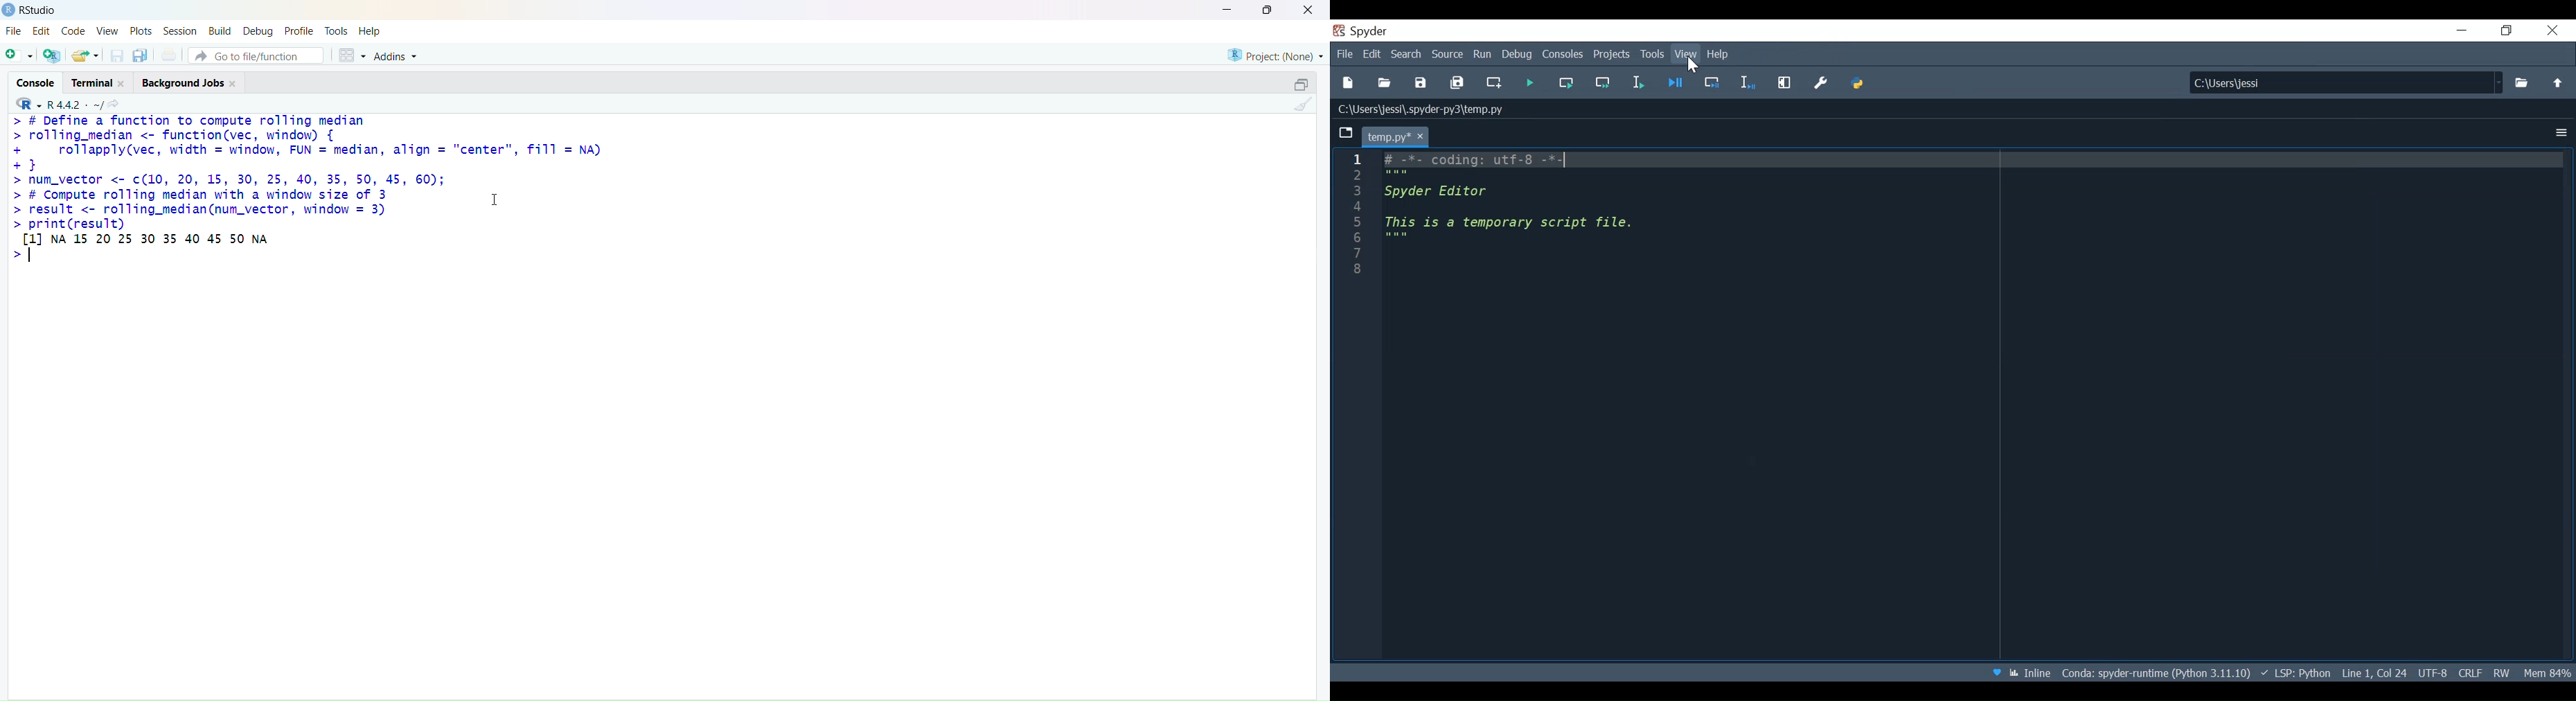  I want to click on Run, so click(1529, 84).